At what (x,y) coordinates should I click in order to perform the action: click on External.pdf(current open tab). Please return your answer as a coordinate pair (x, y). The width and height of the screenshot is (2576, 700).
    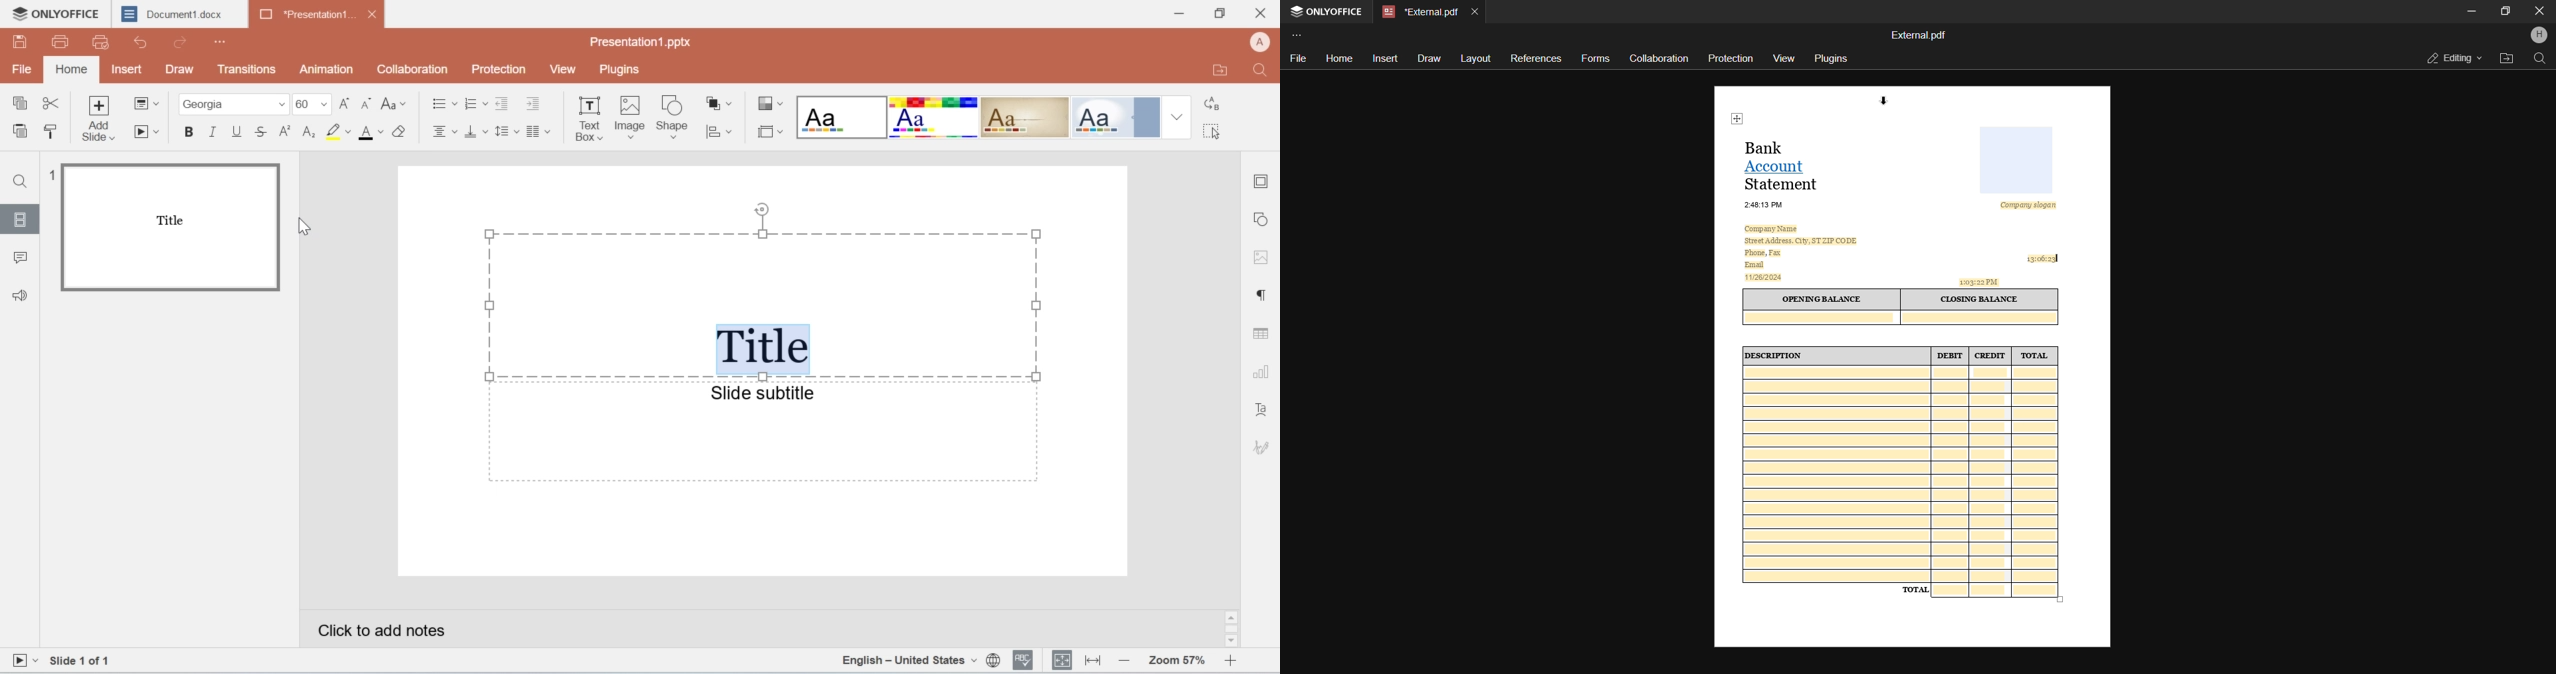
    Looking at the image, I should click on (1418, 12).